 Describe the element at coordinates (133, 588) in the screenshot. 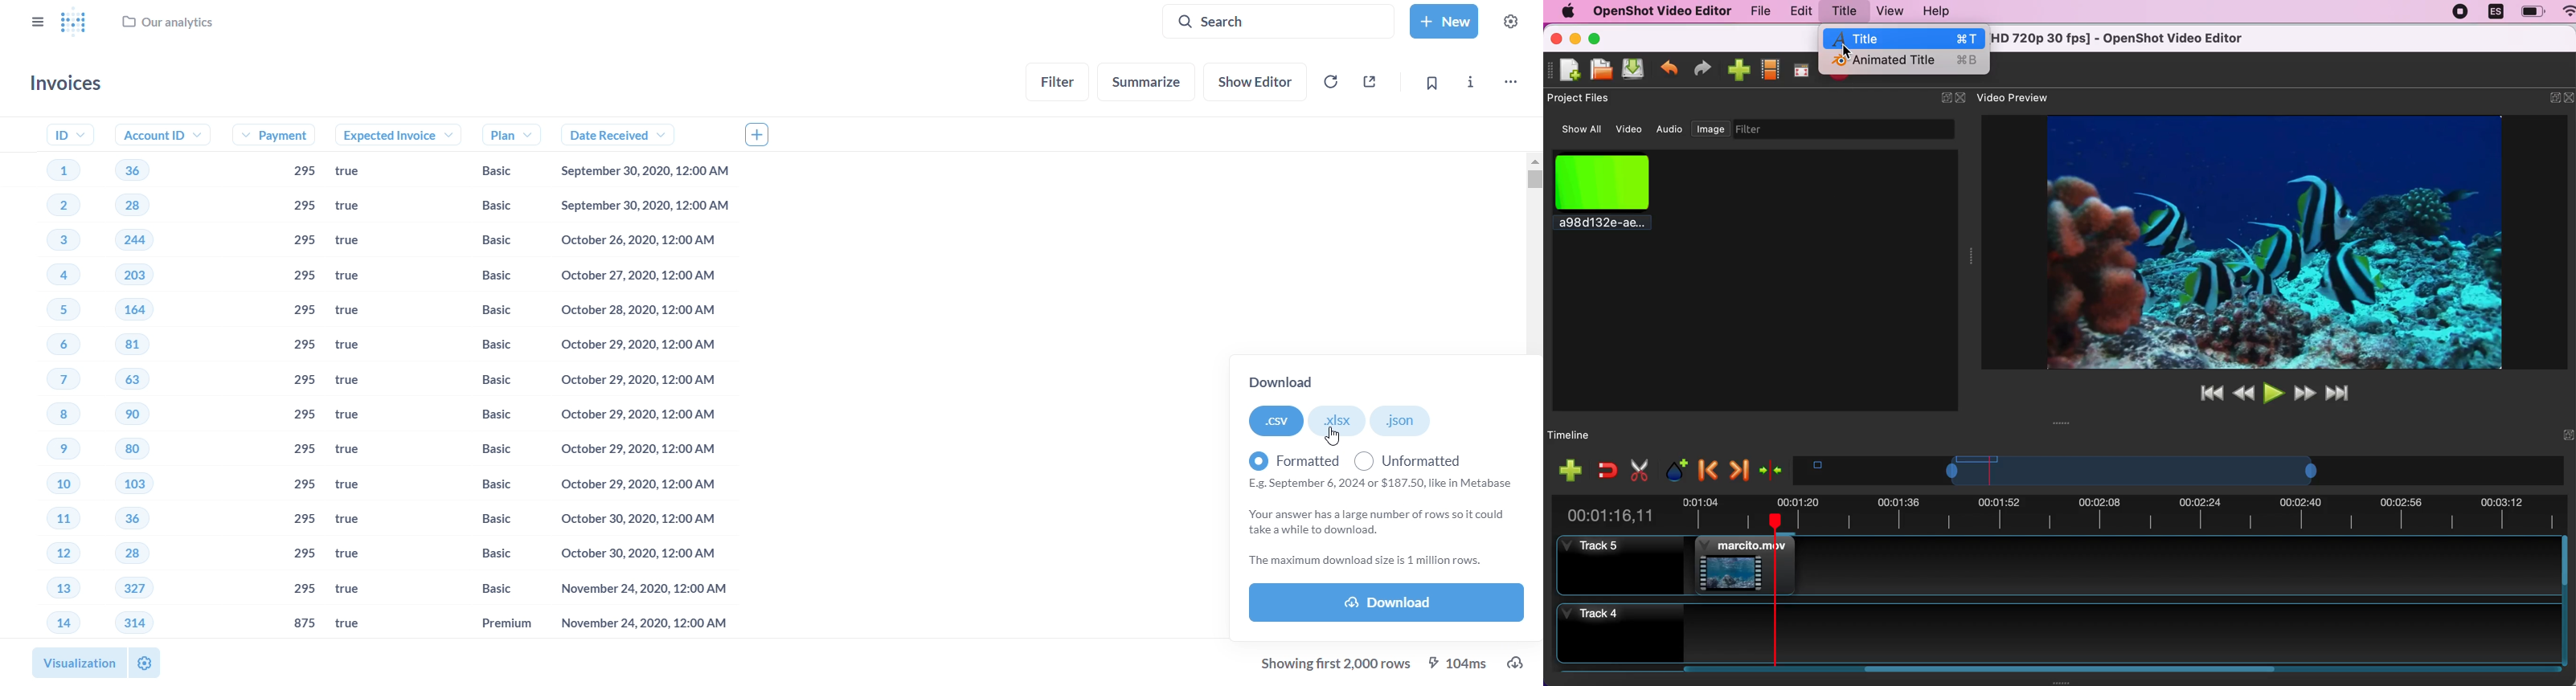

I see `327` at that location.